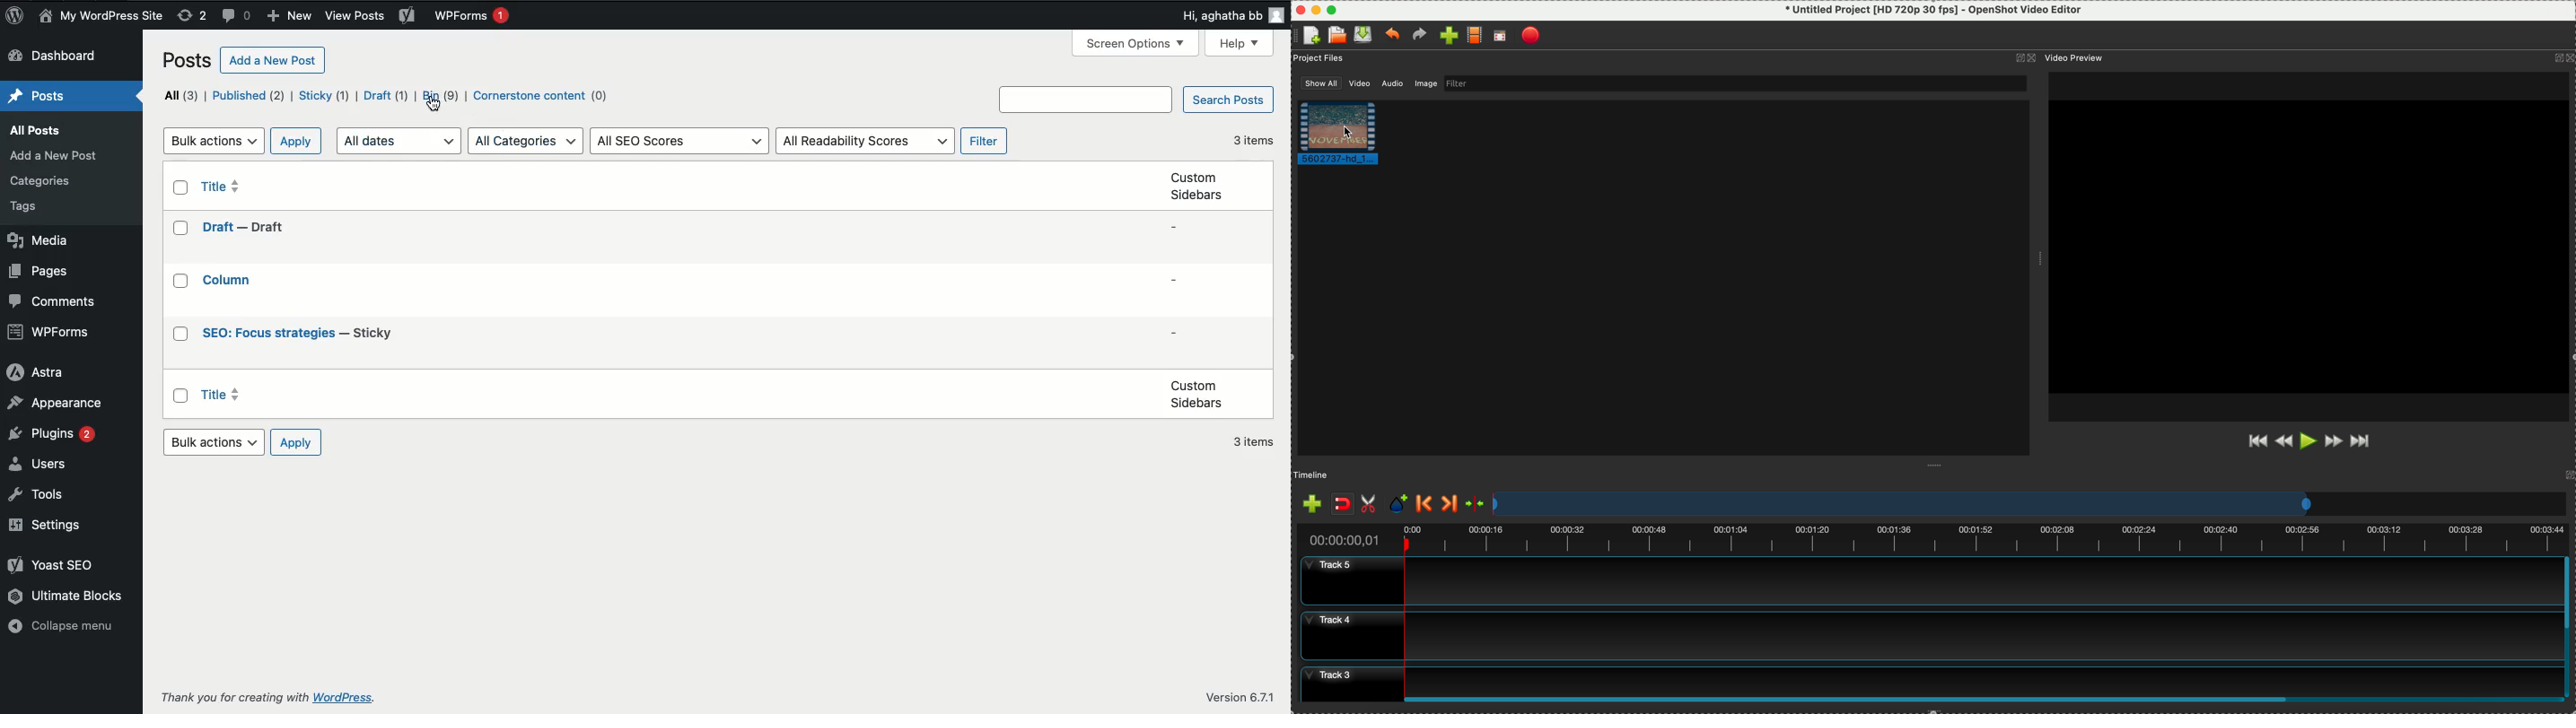 The height and width of the screenshot is (728, 2576). What do you see at coordinates (1928, 580) in the screenshot?
I see `track 5` at bounding box center [1928, 580].